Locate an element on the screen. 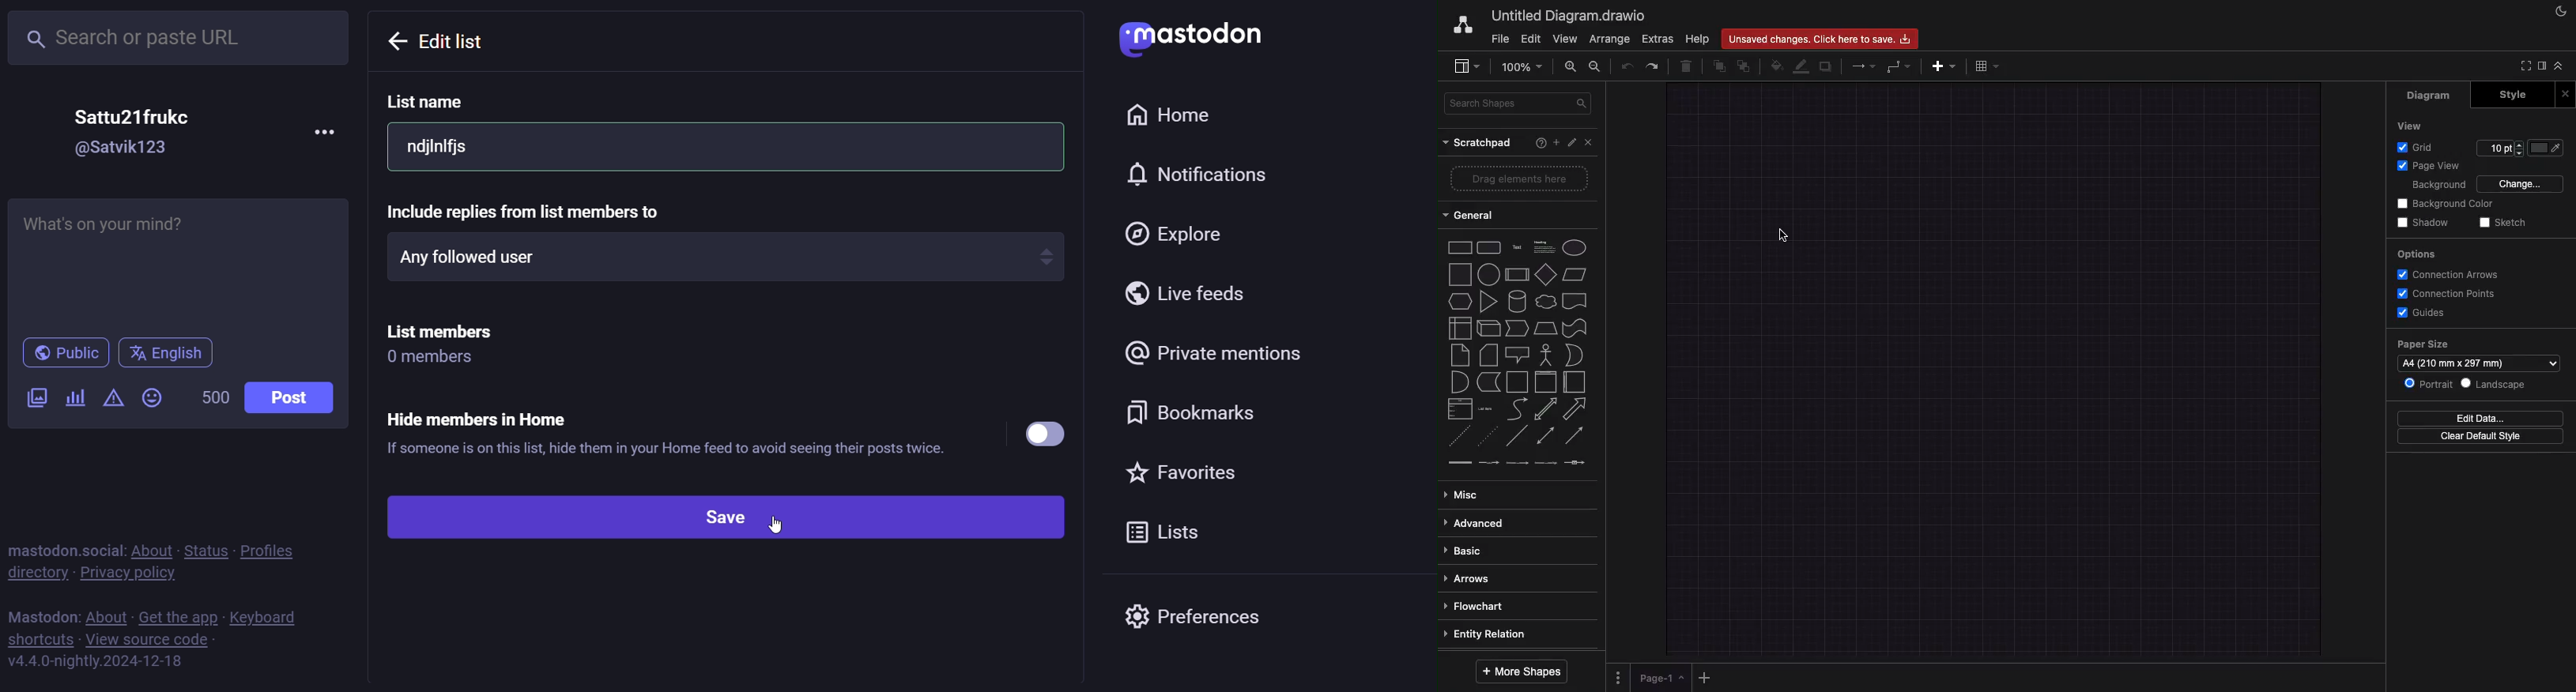  Options is located at coordinates (2416, 253).